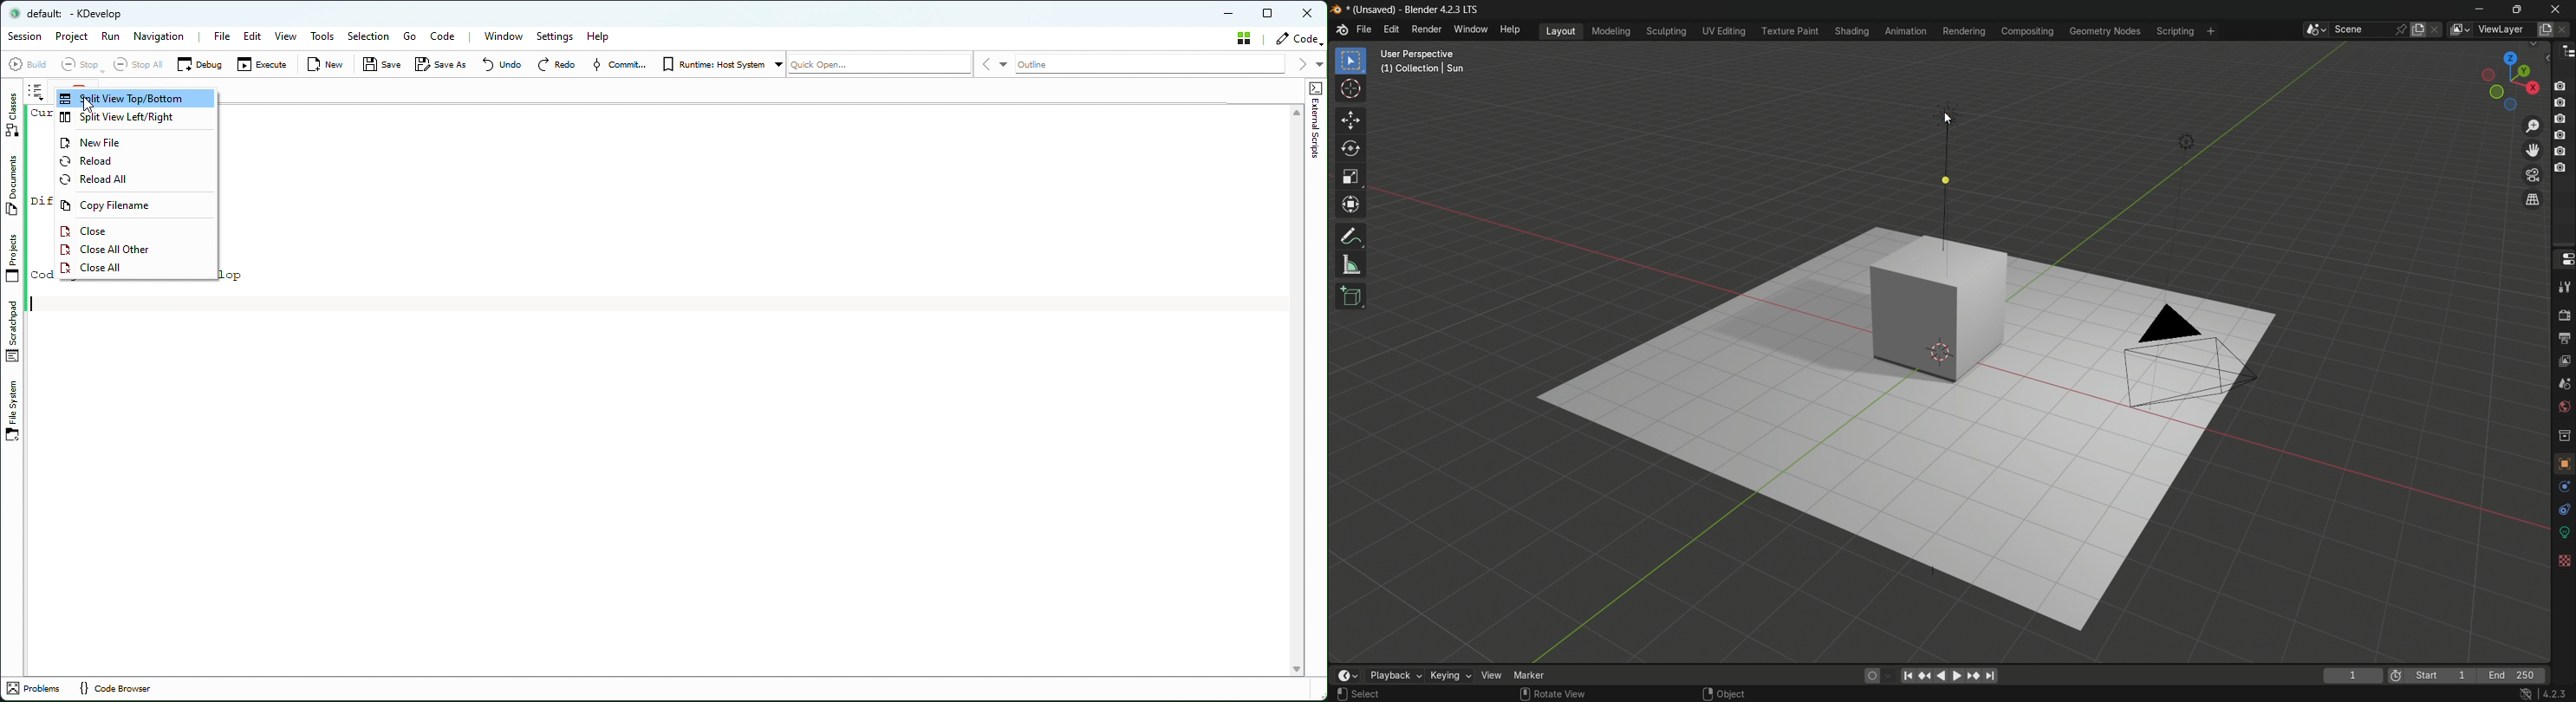  Describe the element at coordinates (2185, 140) in the screenshot. I see `light` at that location.